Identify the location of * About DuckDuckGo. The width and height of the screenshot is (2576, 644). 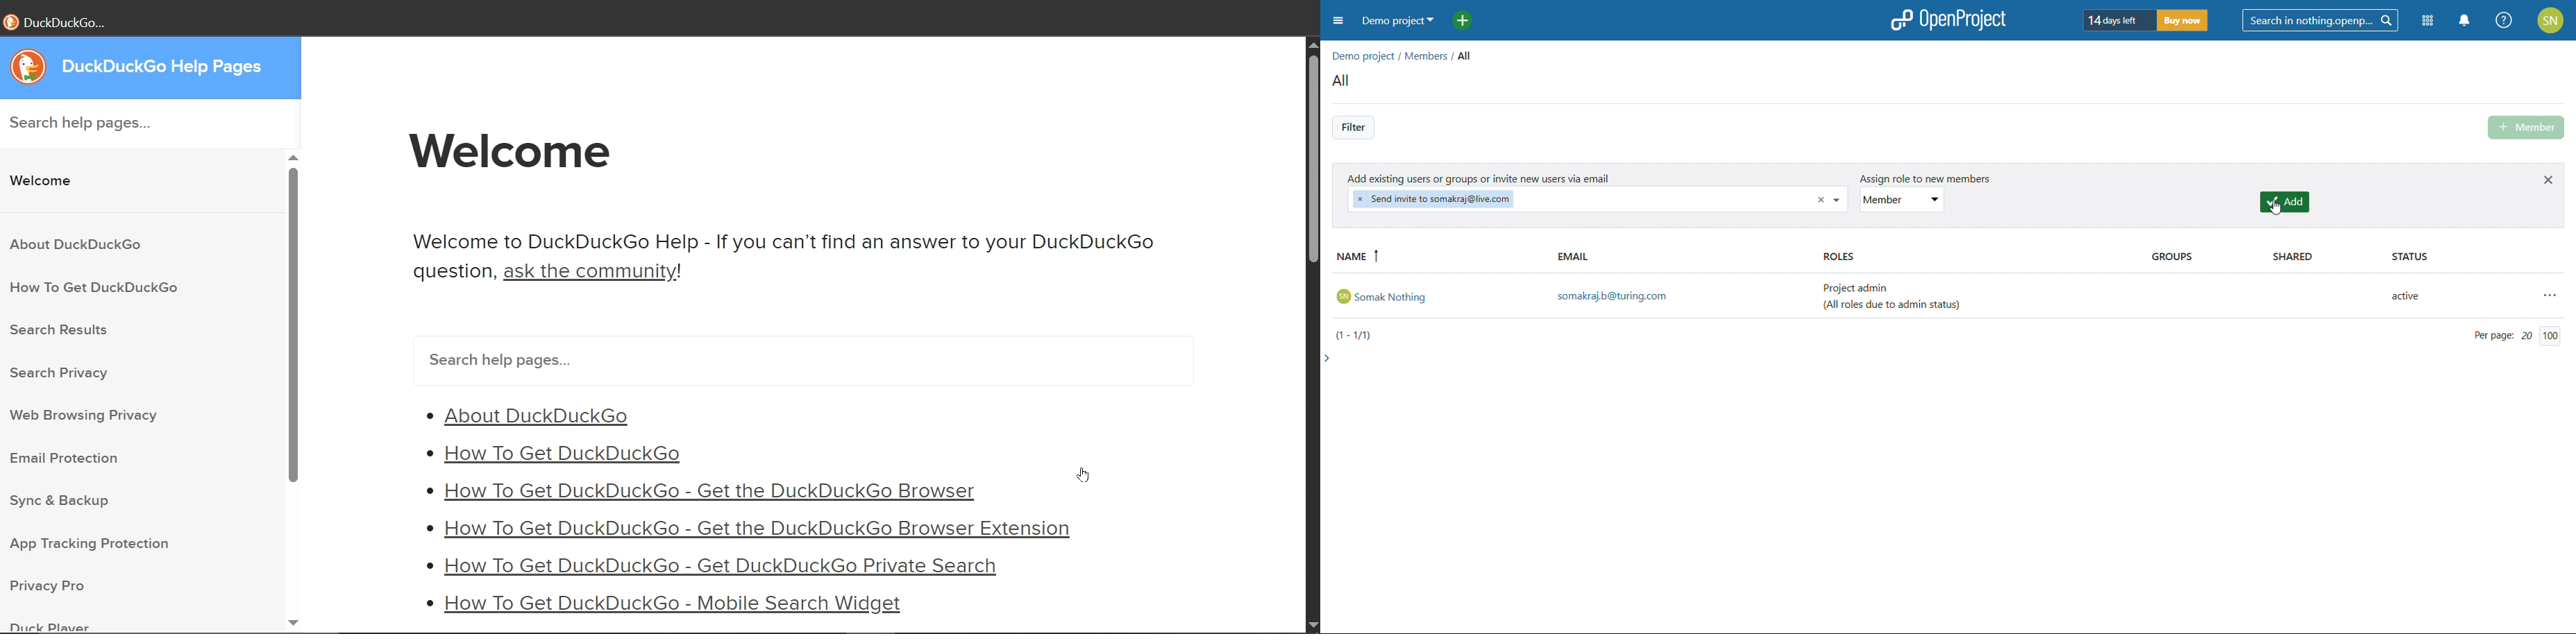
(528, 416).